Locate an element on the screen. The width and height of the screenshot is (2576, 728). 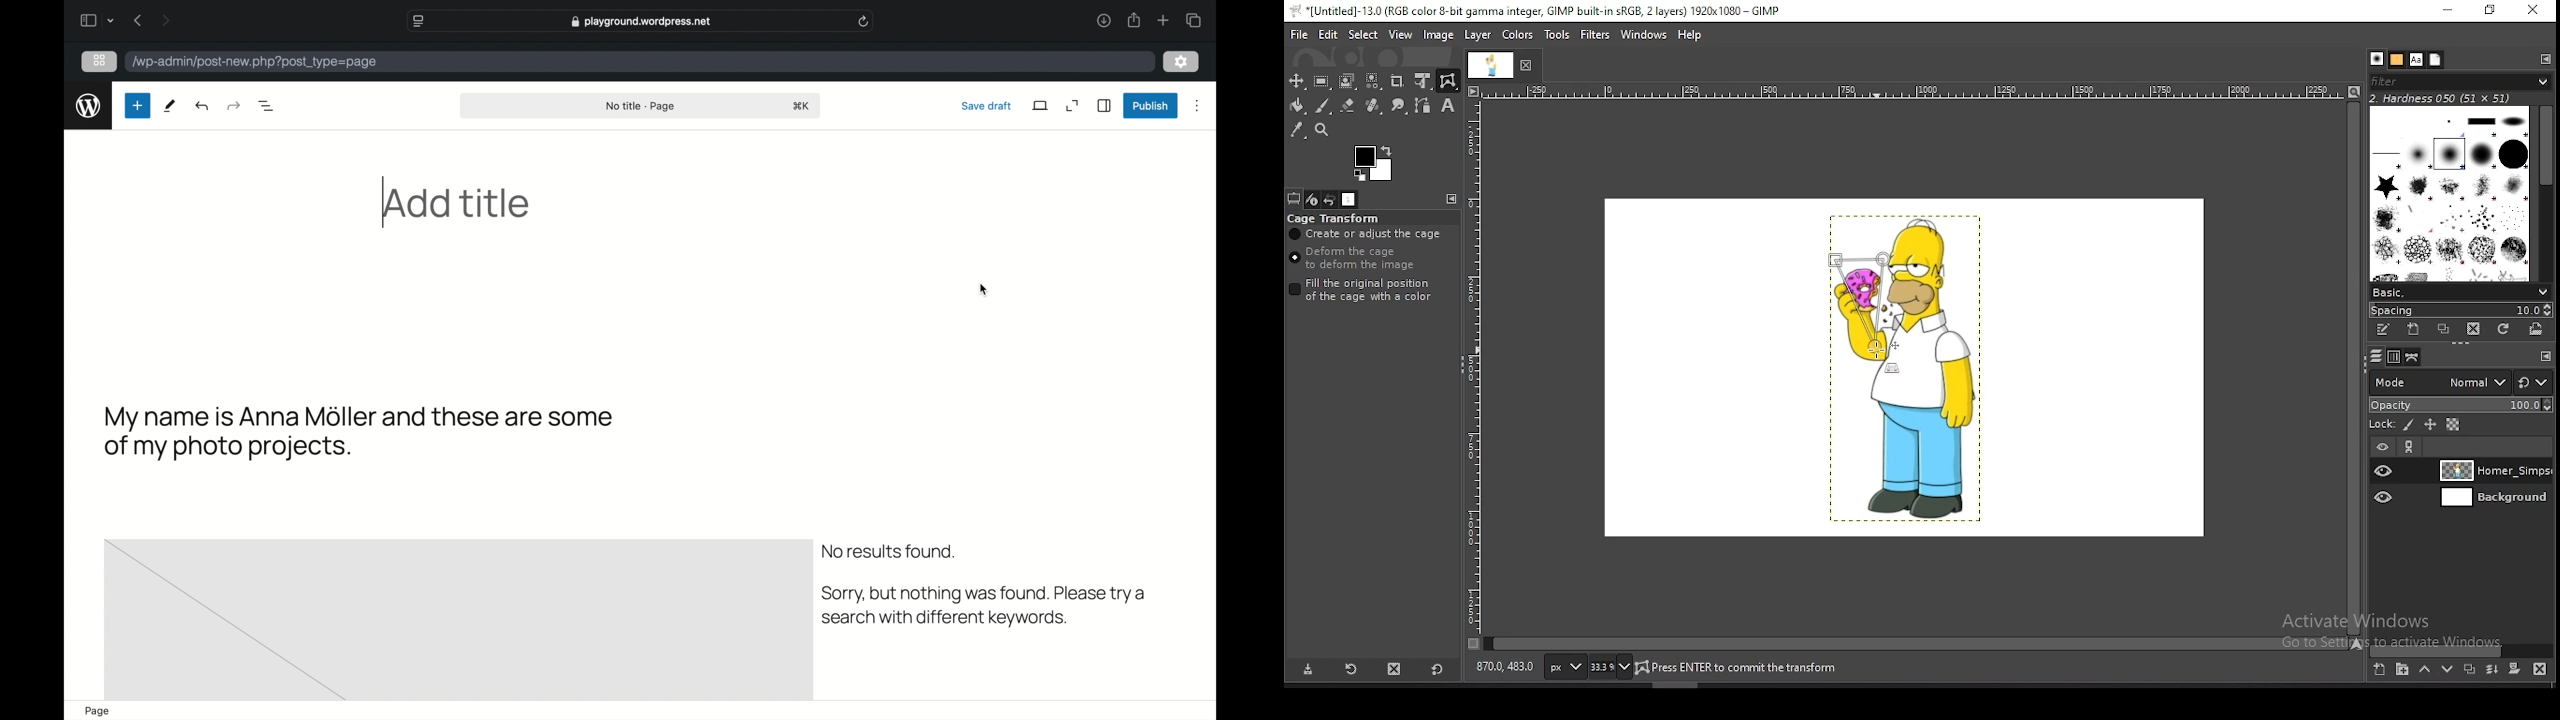
color picker tool is located at coordinates (1297, 129).